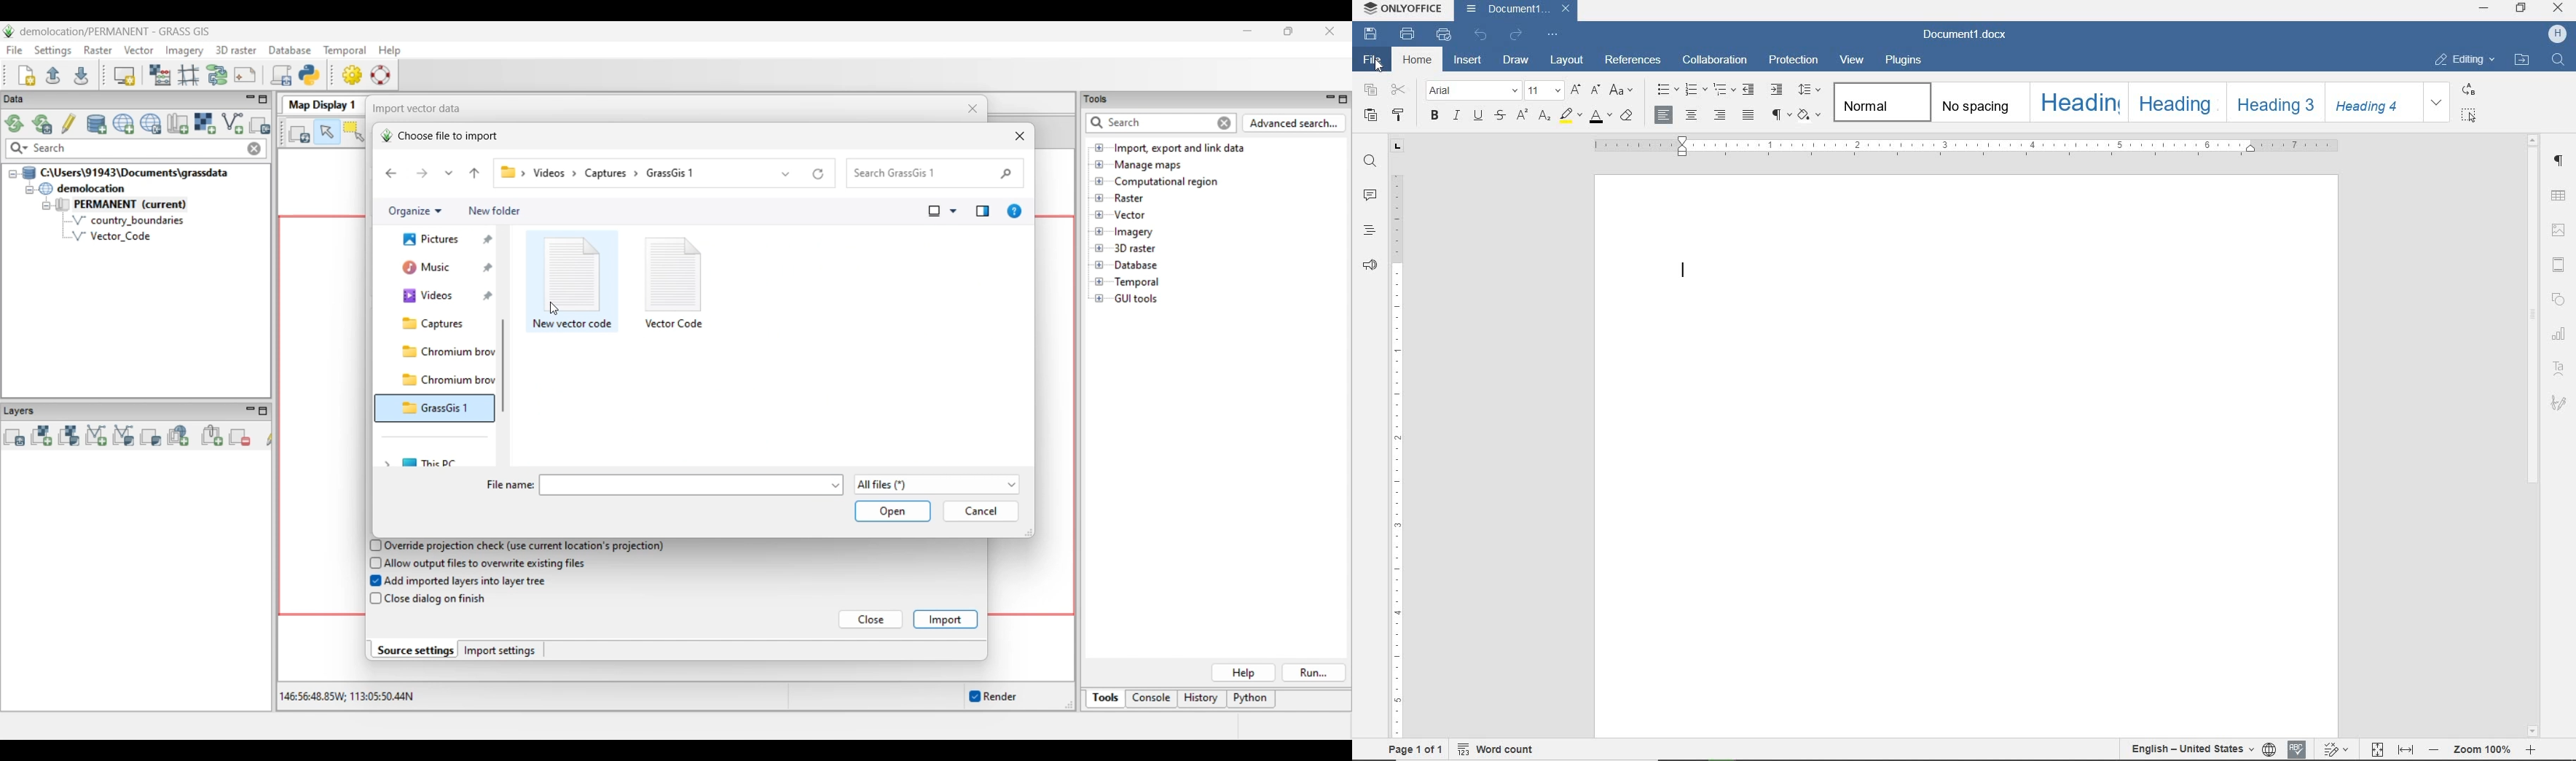  What do you see at coordinates (1977, 102) in the screenshot?
I see `no spacing` at bounding box center [1977, 102].